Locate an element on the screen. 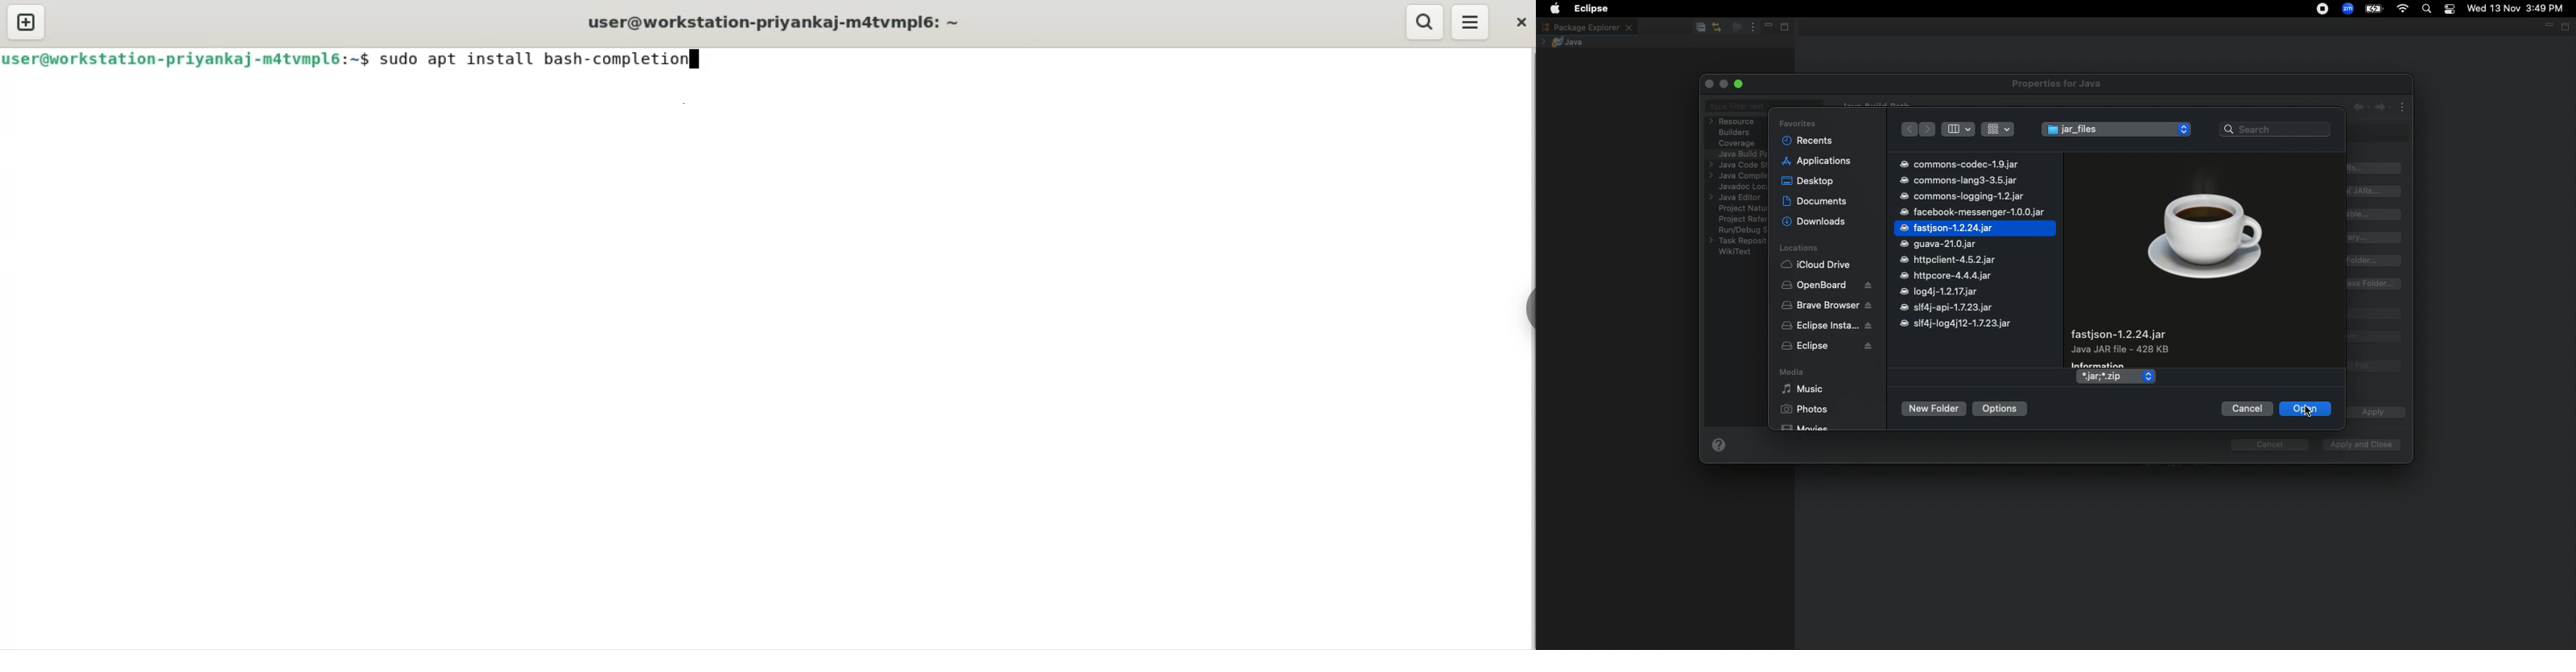 This screenshot has width=2576, height=672. user@workstation-priyankaj-m4tvmplé: ~ is located at coordinates (786, 23).